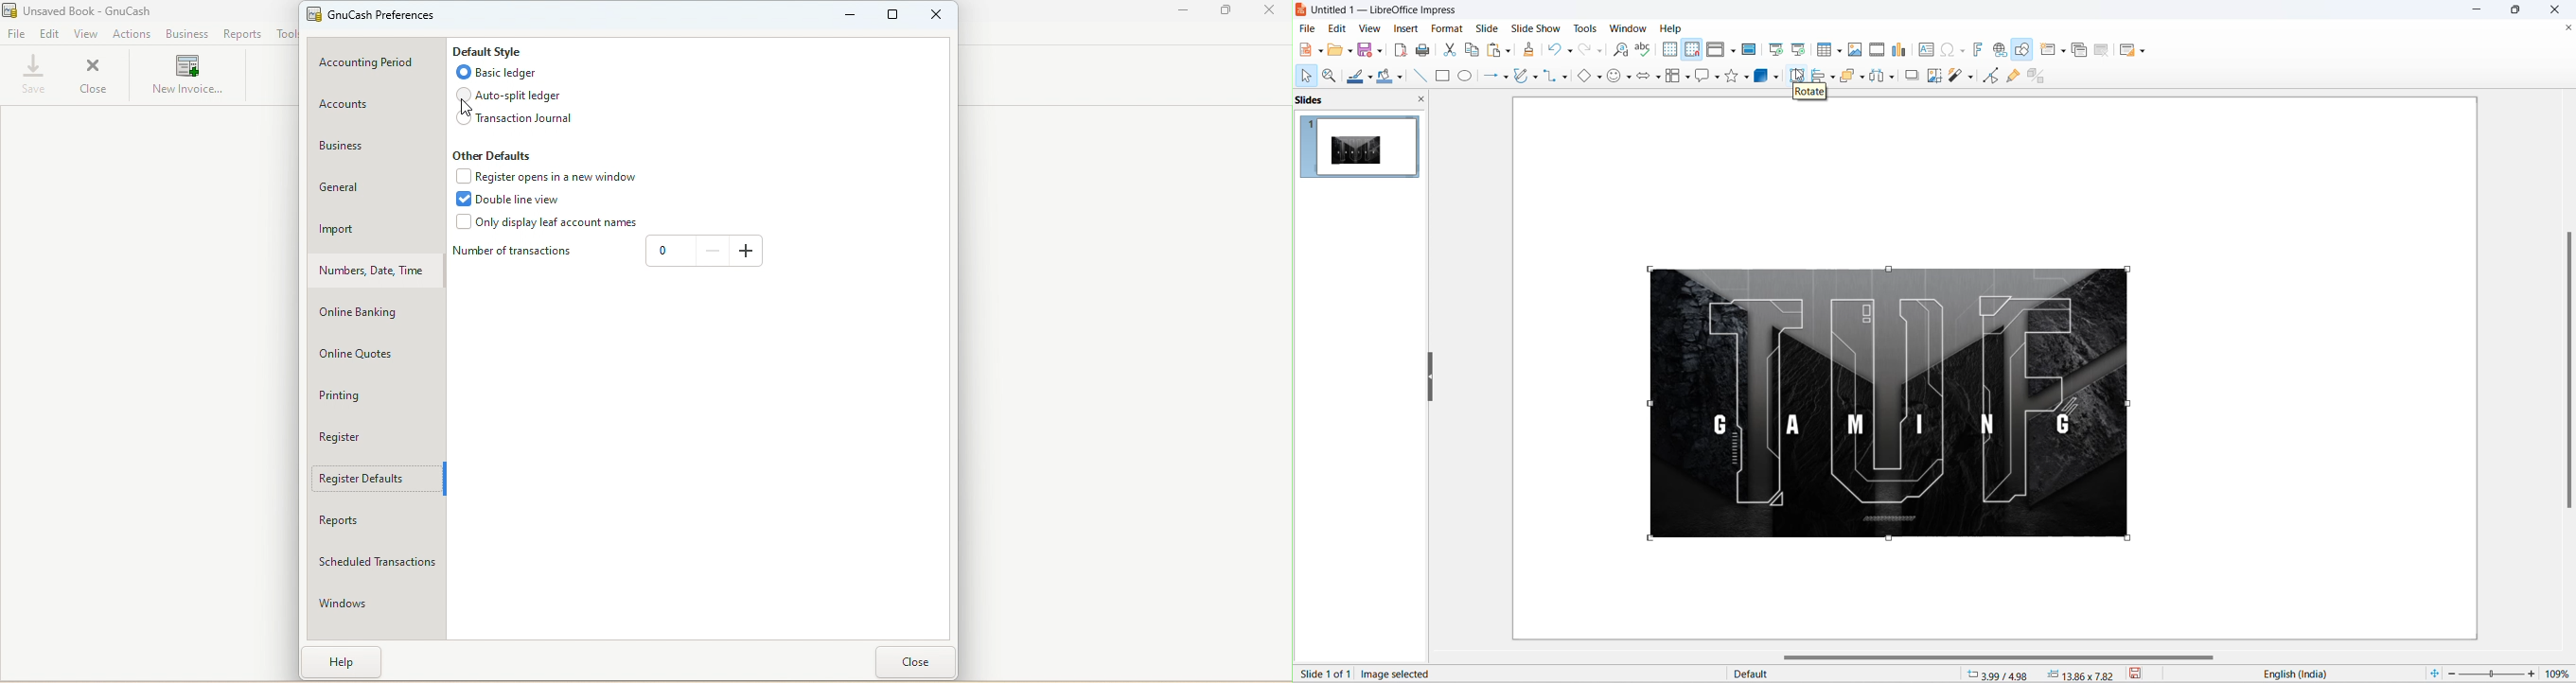 This screenshot has width=2576, height=700. I want to click on Help, so click(345, 663).